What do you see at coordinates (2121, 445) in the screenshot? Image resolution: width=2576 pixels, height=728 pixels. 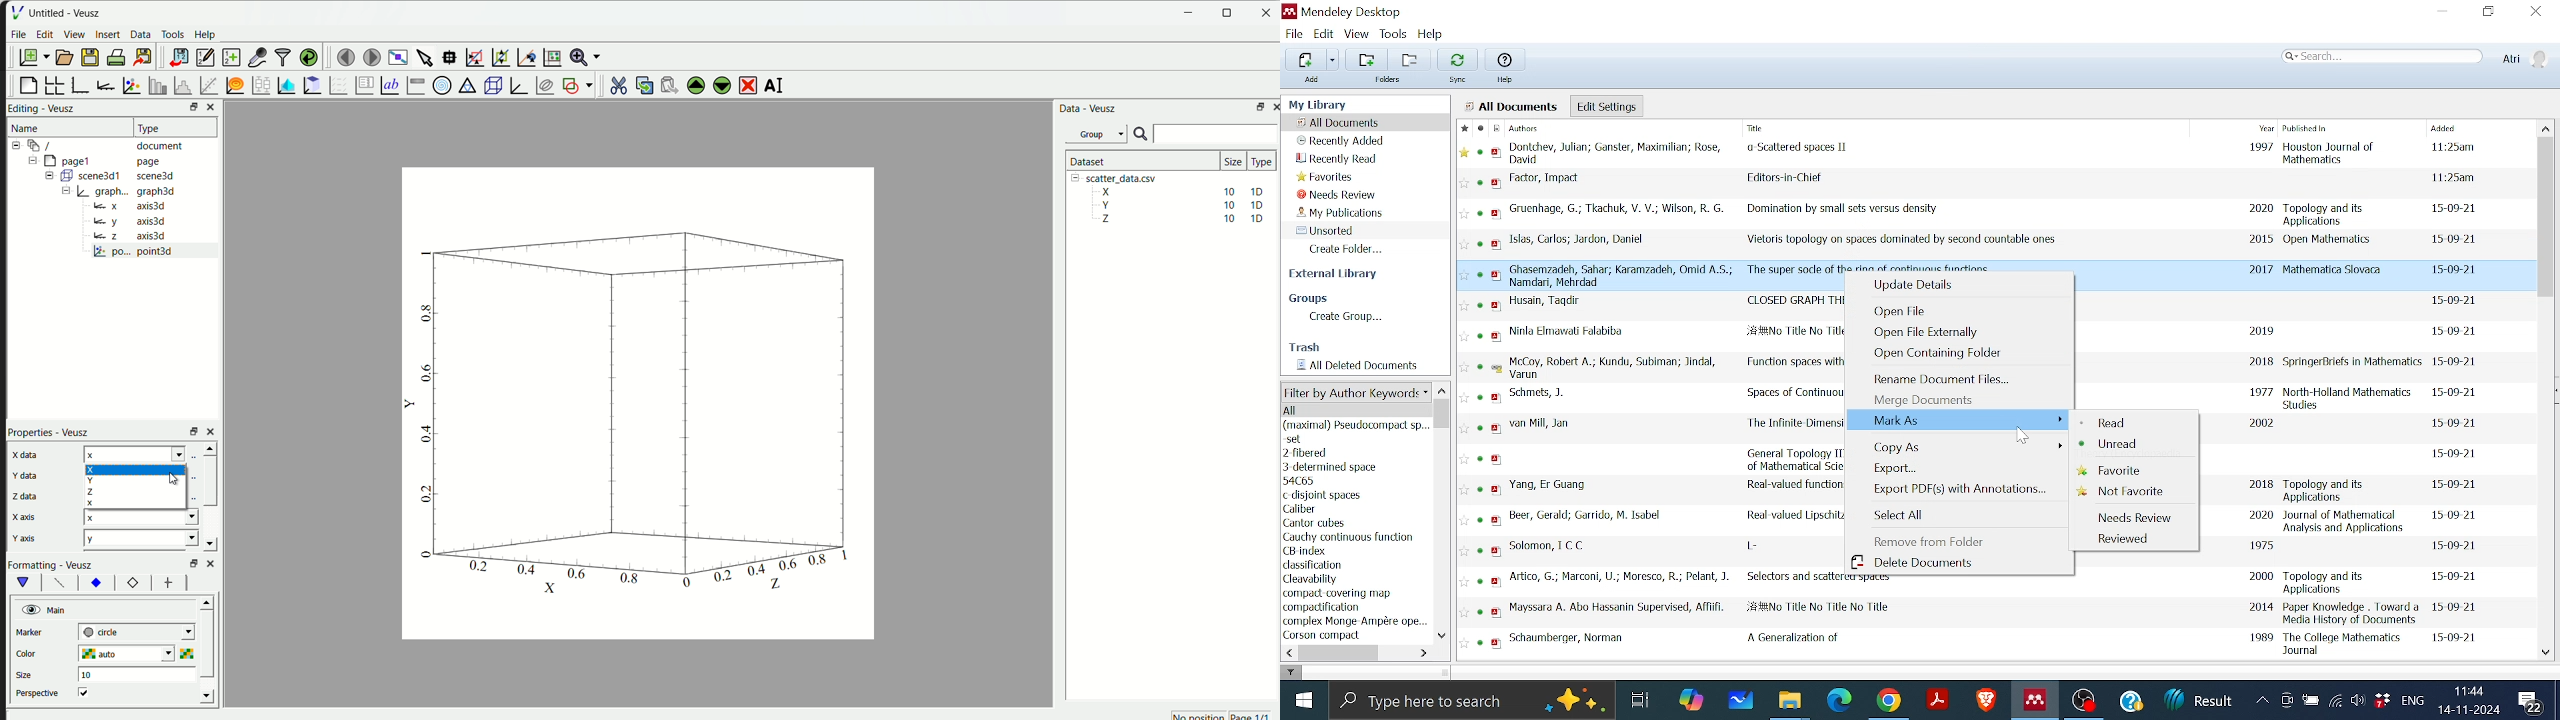 I see `Unread` at bounding box center [2121, 445].